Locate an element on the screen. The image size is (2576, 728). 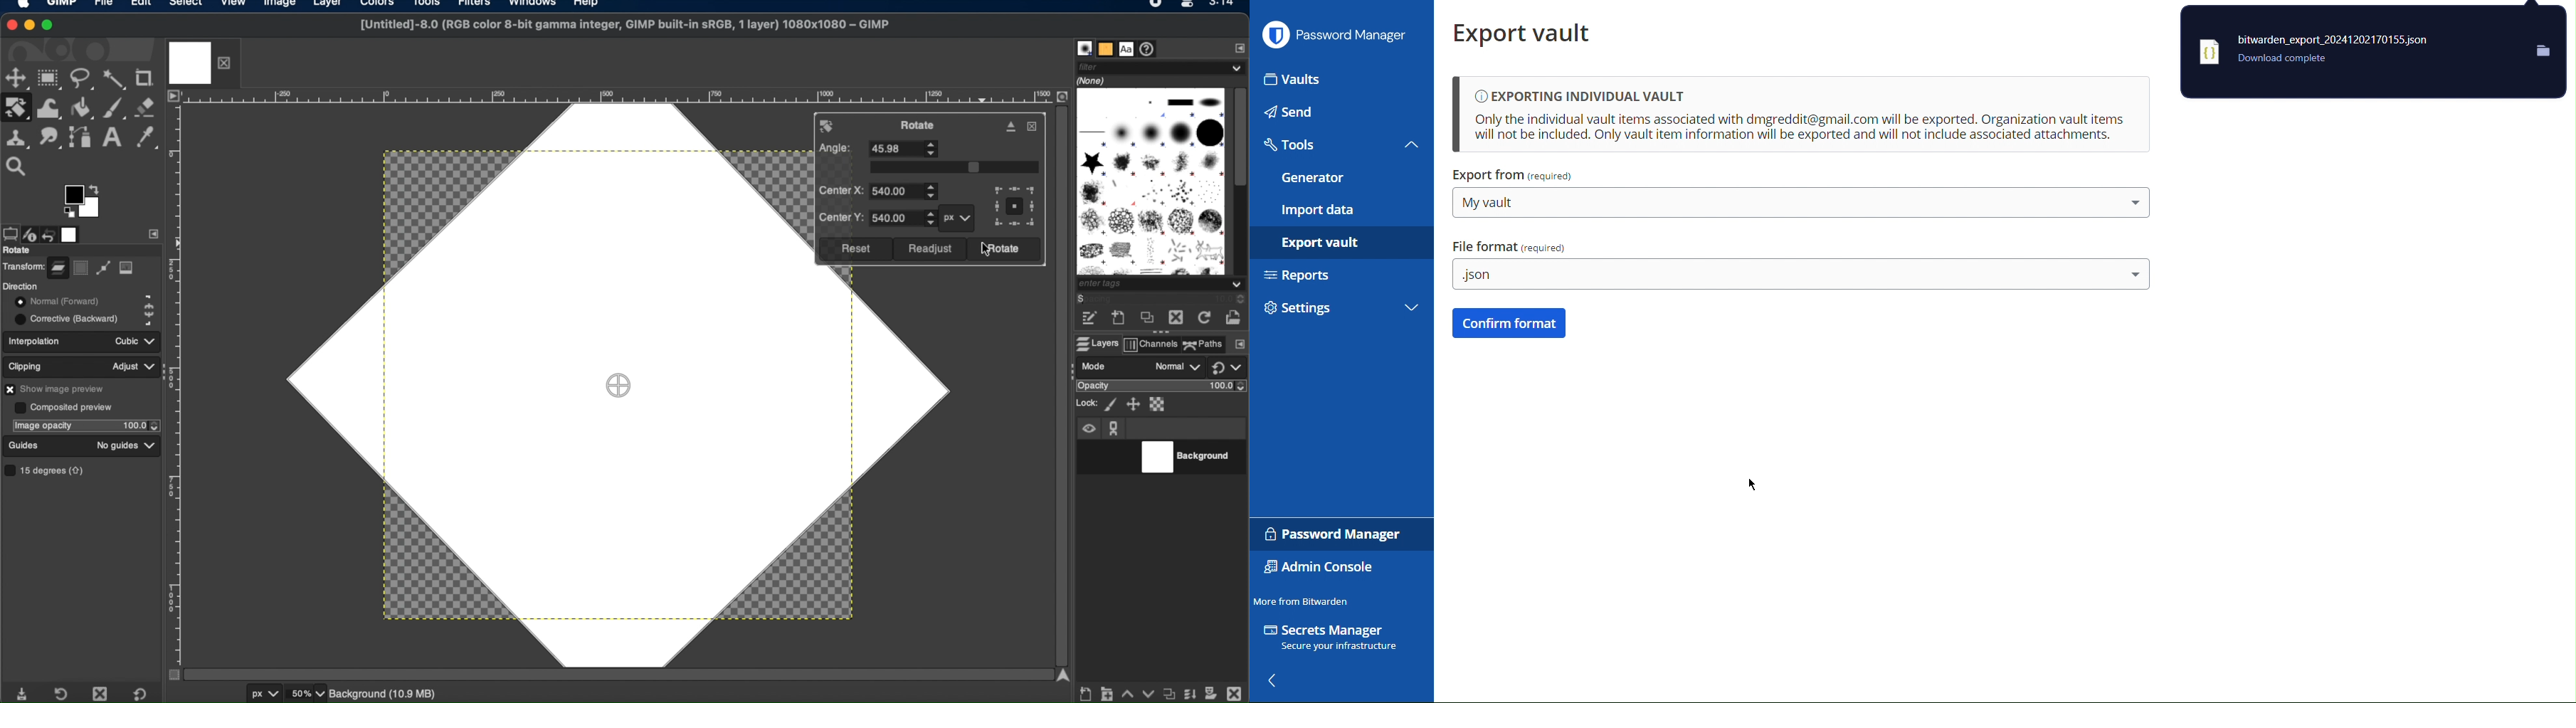
layer is located at coordinates (325, 5).